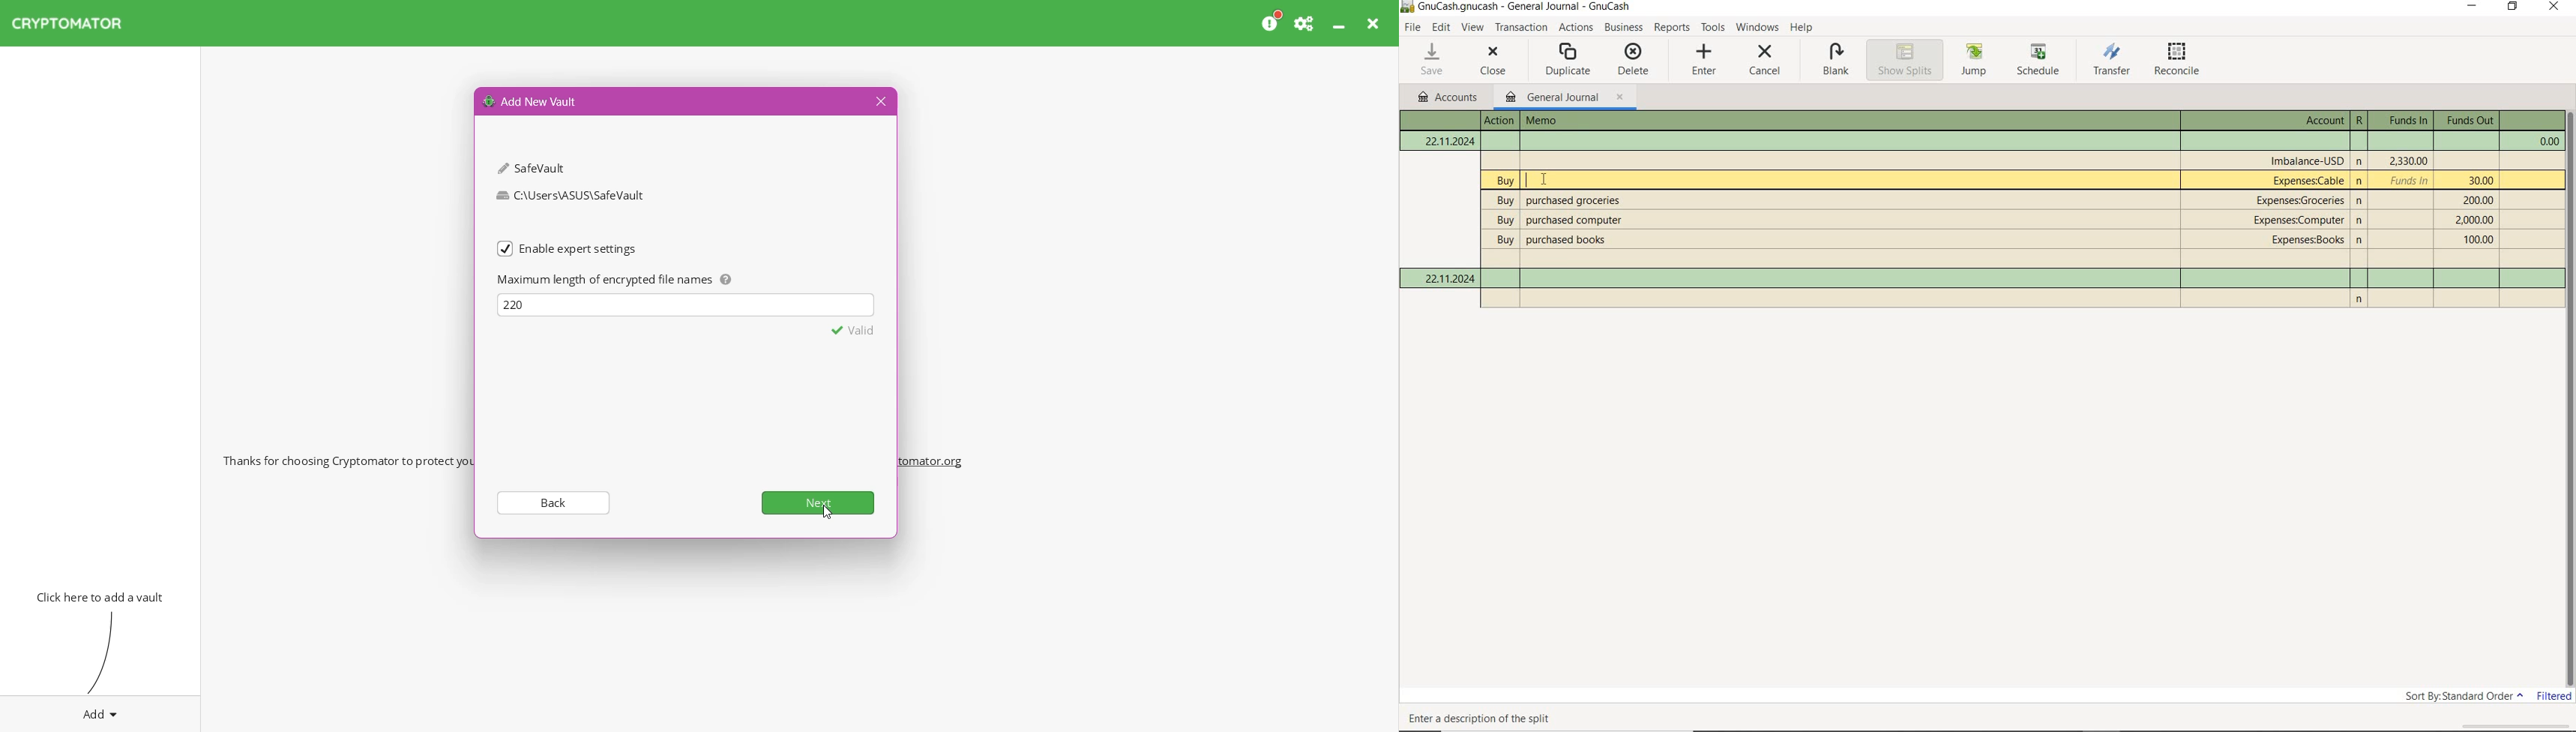 This screenshot has height=756, width=2576. What do you see at coordinates (1983, 141) in the screenshot?
I see `Text` at bounding box center [1983, 141].